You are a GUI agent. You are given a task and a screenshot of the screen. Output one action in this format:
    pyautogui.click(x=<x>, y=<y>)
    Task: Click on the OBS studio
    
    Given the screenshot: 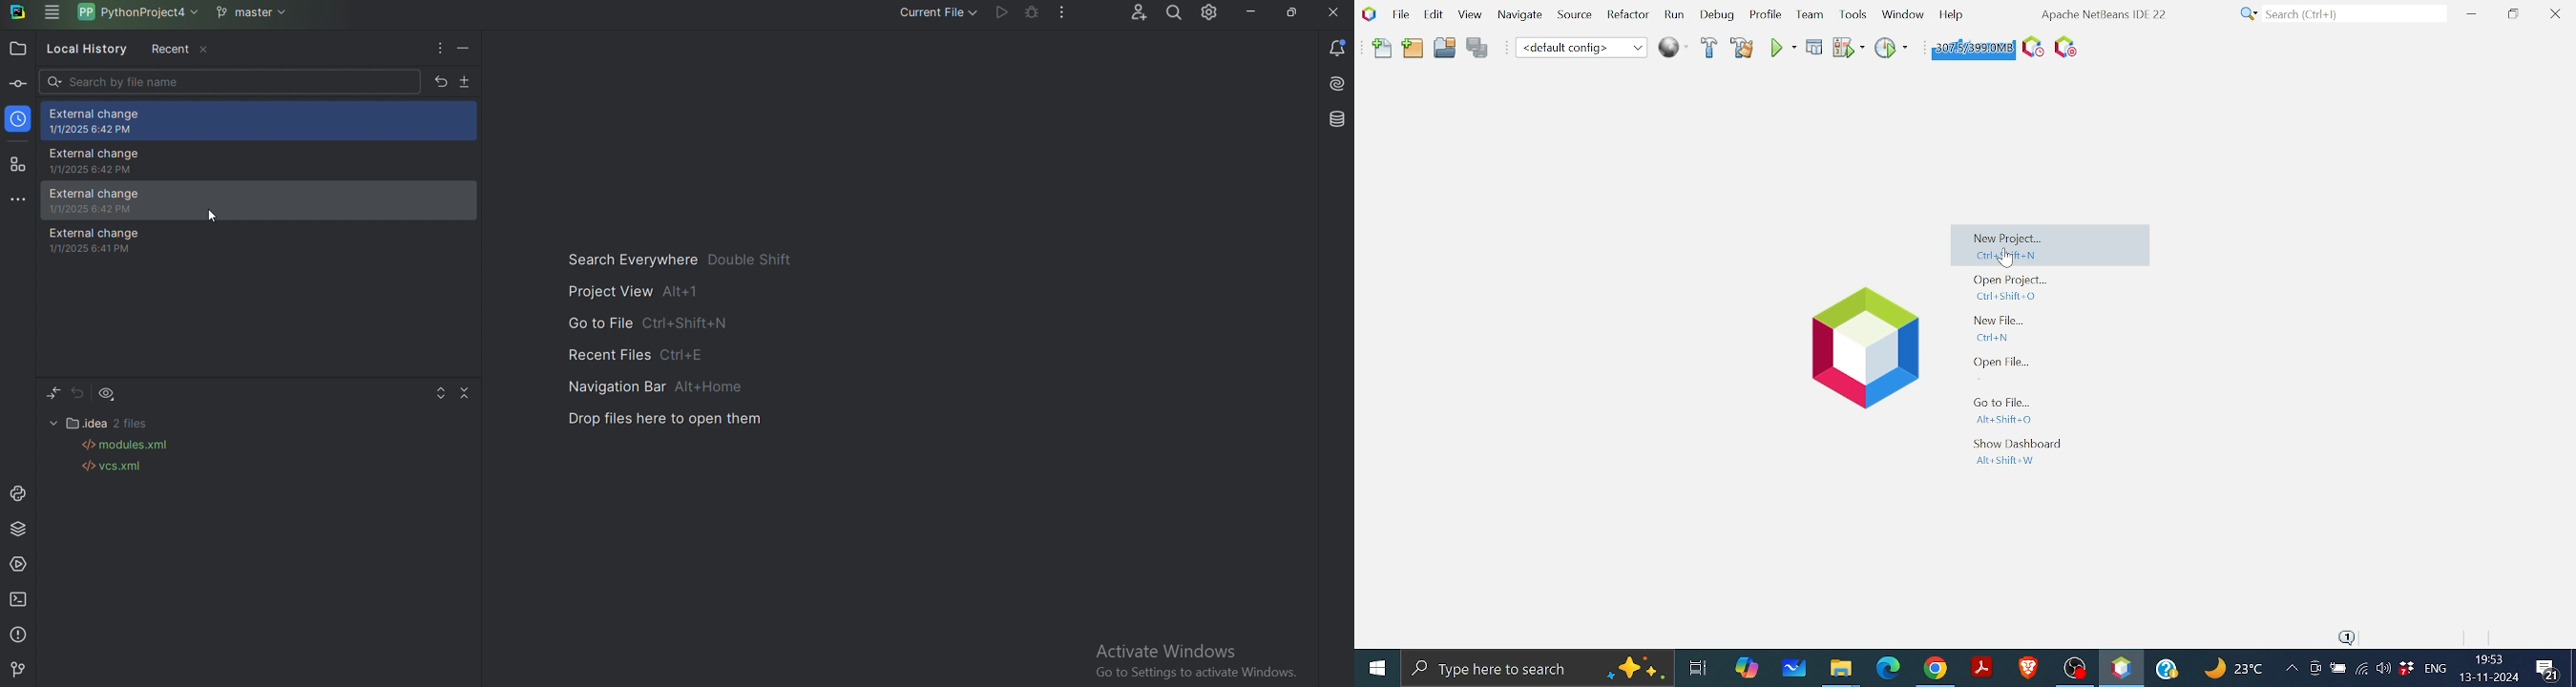 What is the action you would take?
    pyautogui.click(x=2074, y=667)
    